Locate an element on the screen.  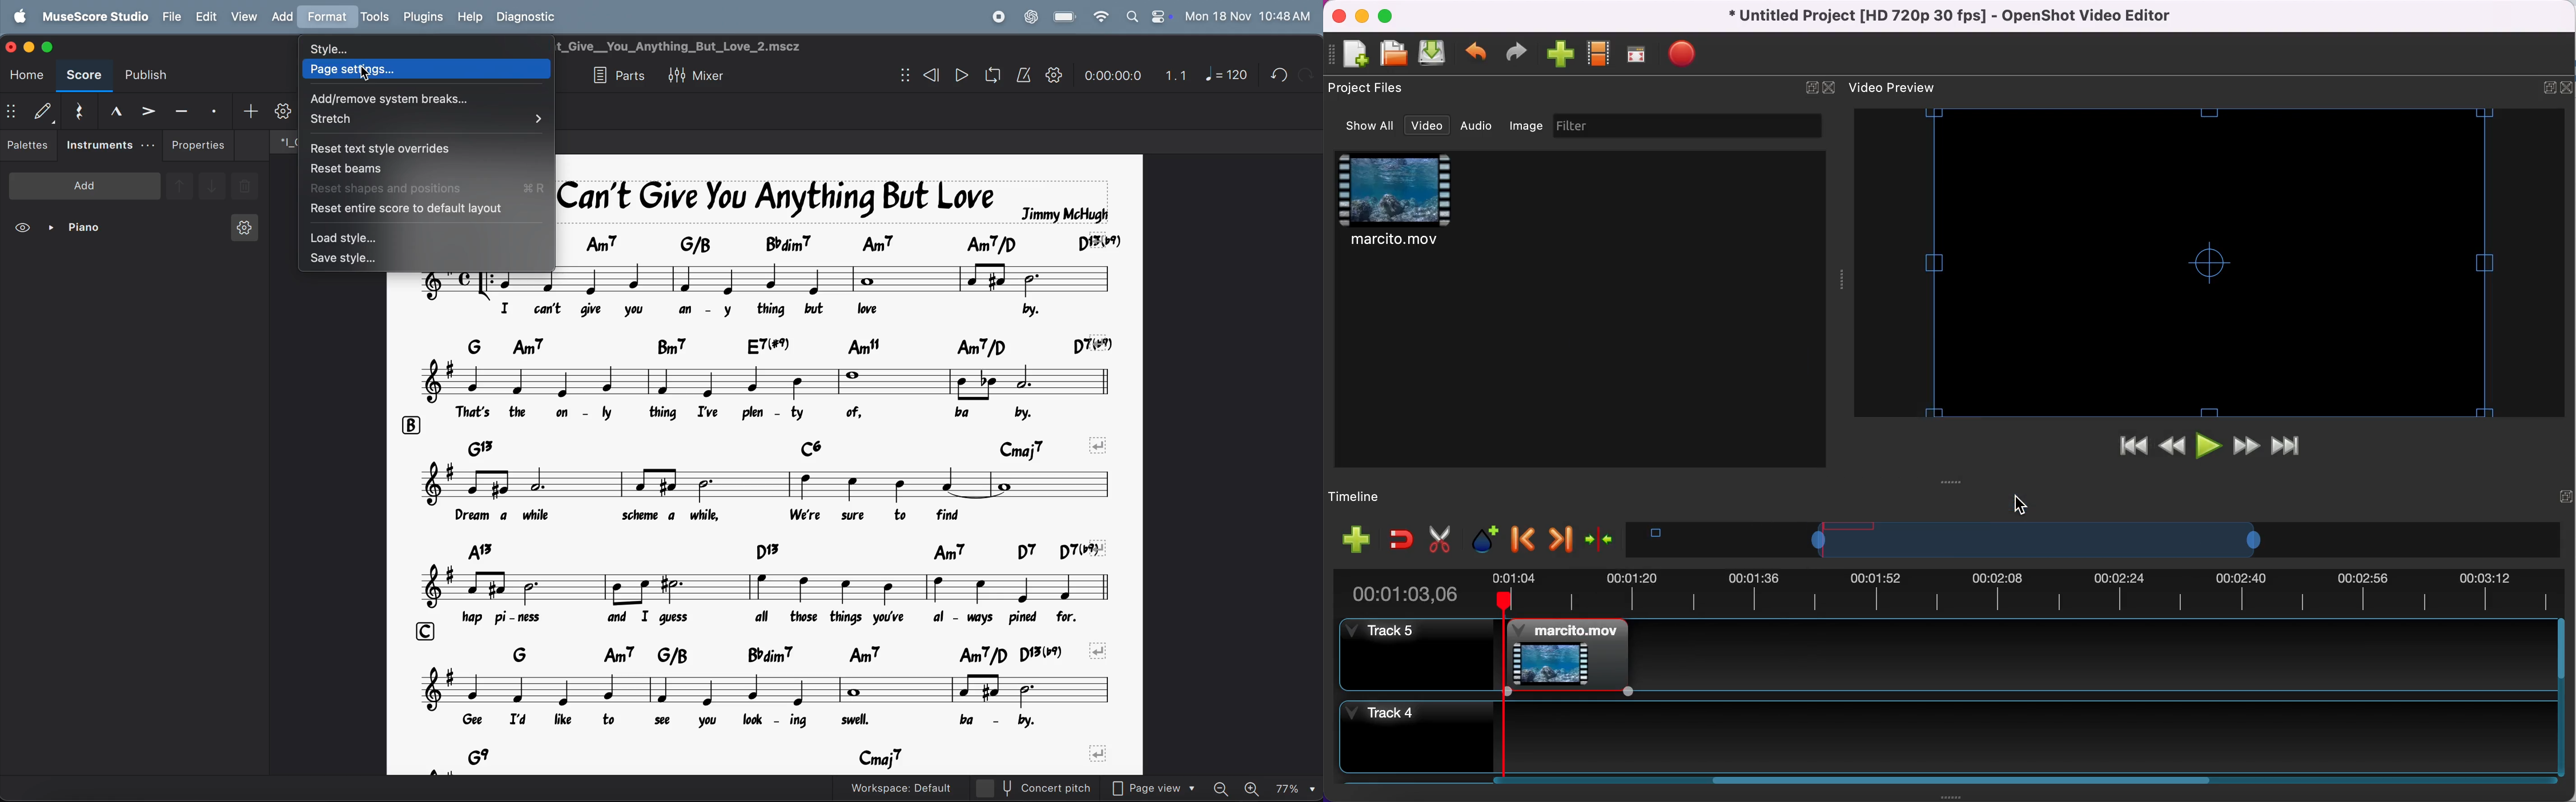
chord symbols is located at coordinates (848, 242).